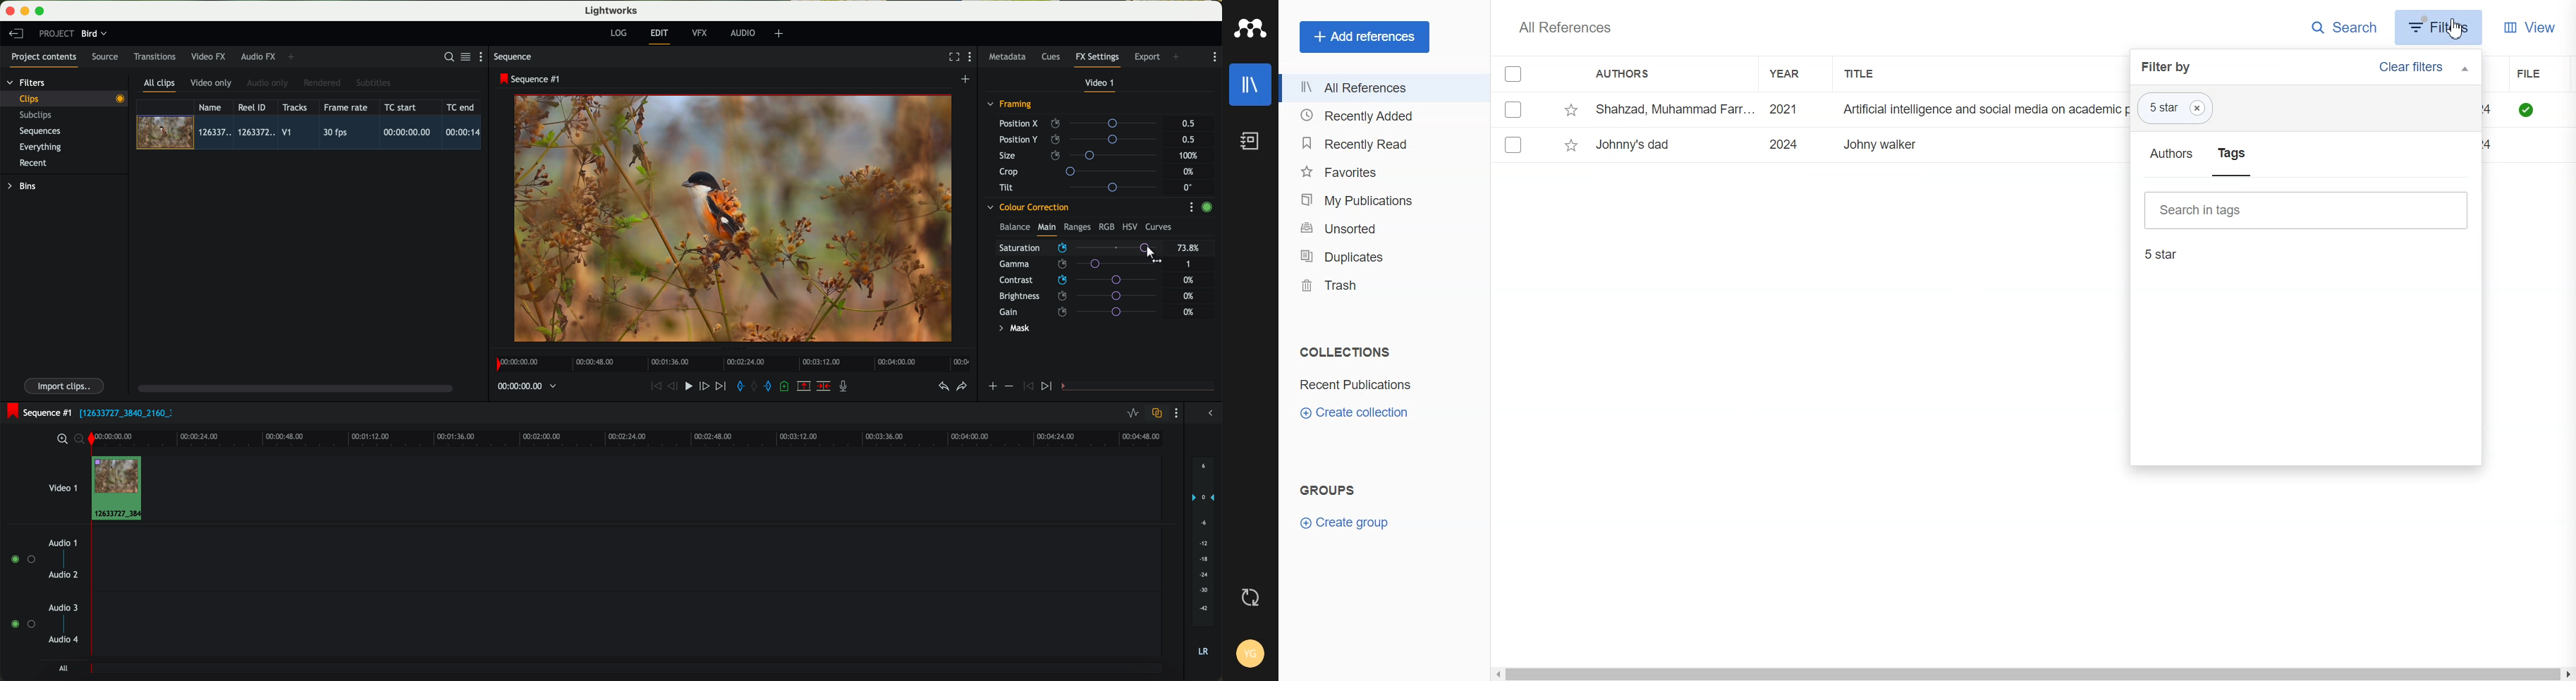 The image size is (2576, 700). What do you see at coordinates (2440, 27) in the screenshot?
I see `Filters` at bounding box center [2440, 27].